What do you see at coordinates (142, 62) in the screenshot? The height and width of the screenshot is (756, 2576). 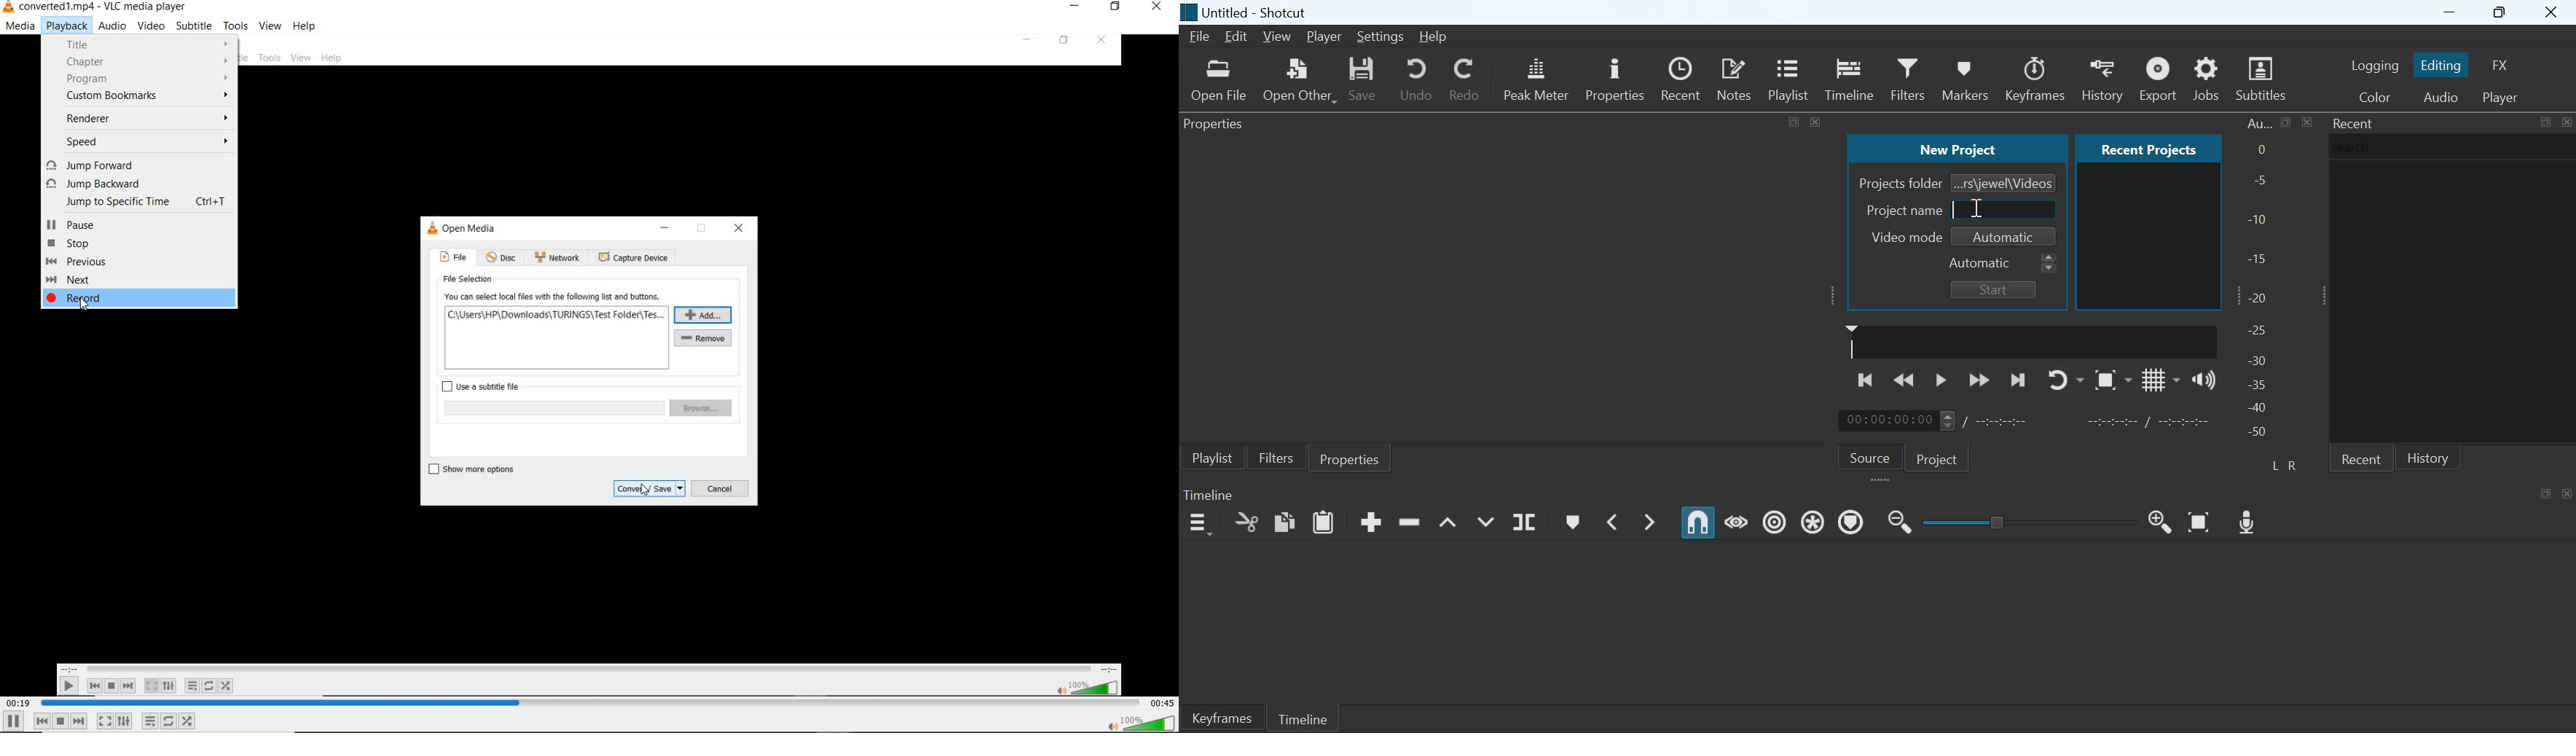 I see `chapter` at bounding box center [142, 62].